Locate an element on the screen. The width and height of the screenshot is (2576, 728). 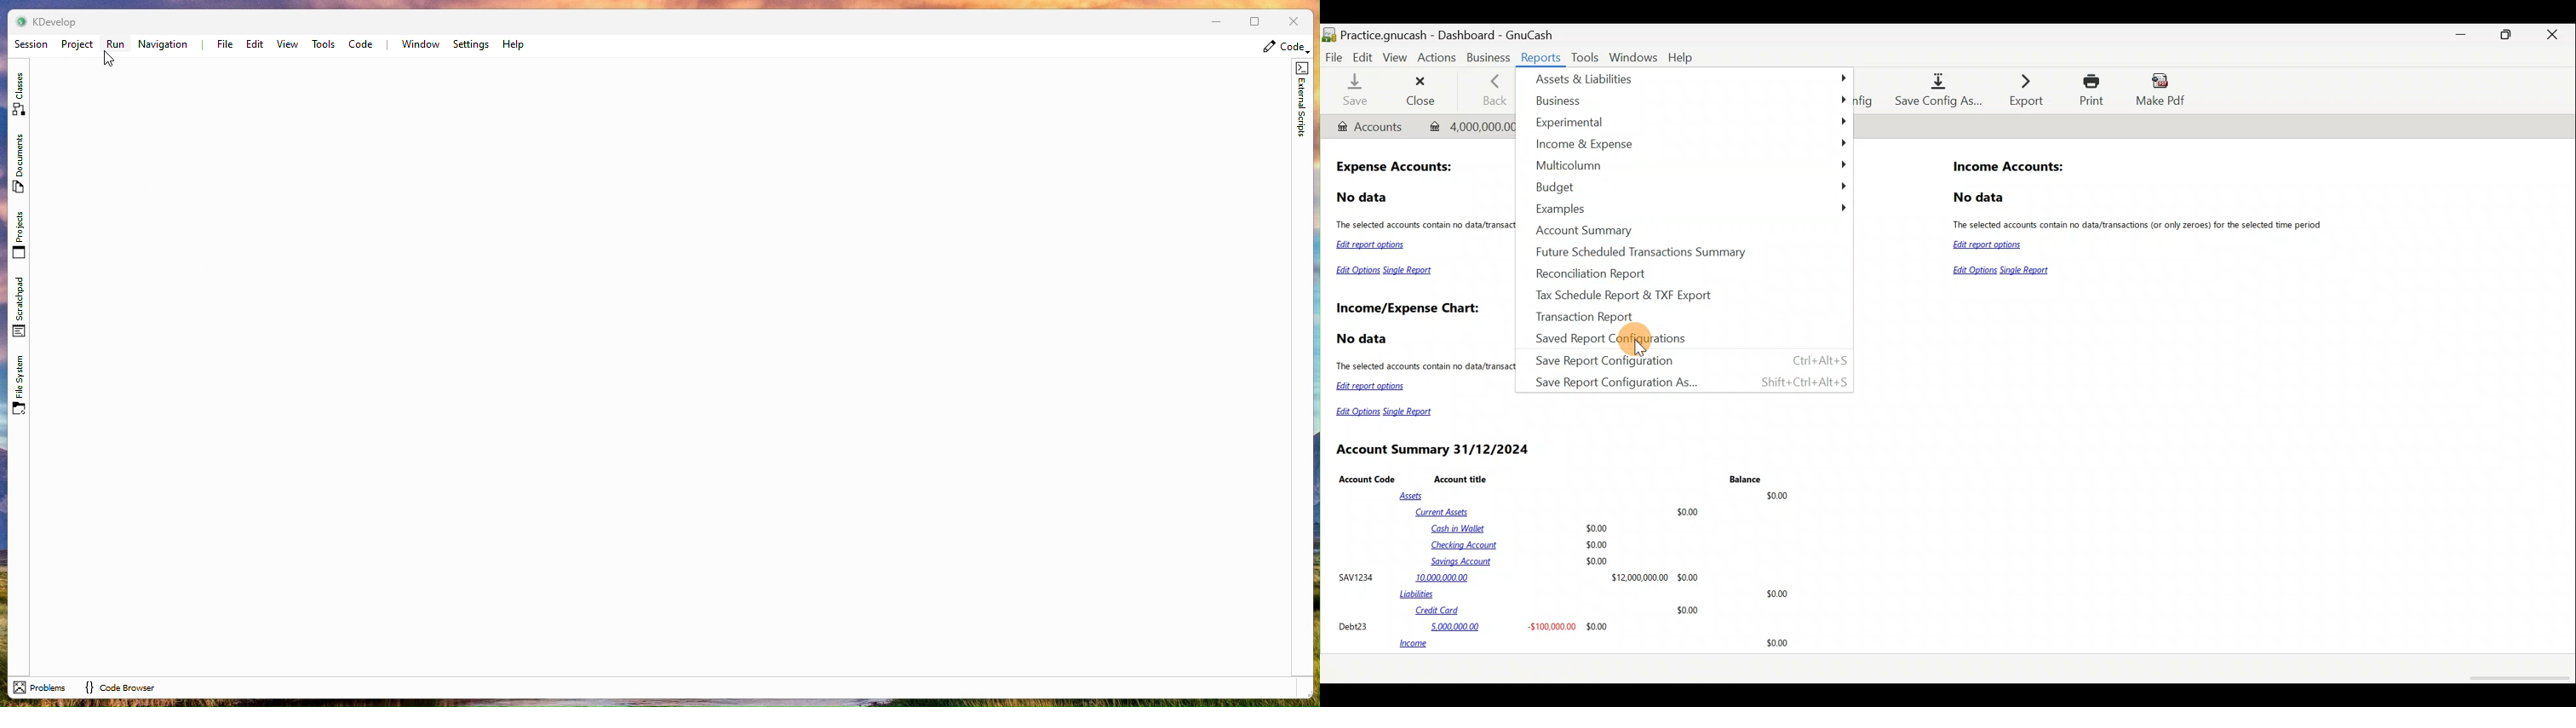
Save Report Configuration Ctrl+Alt+ is located at coordinates (1687, 361).